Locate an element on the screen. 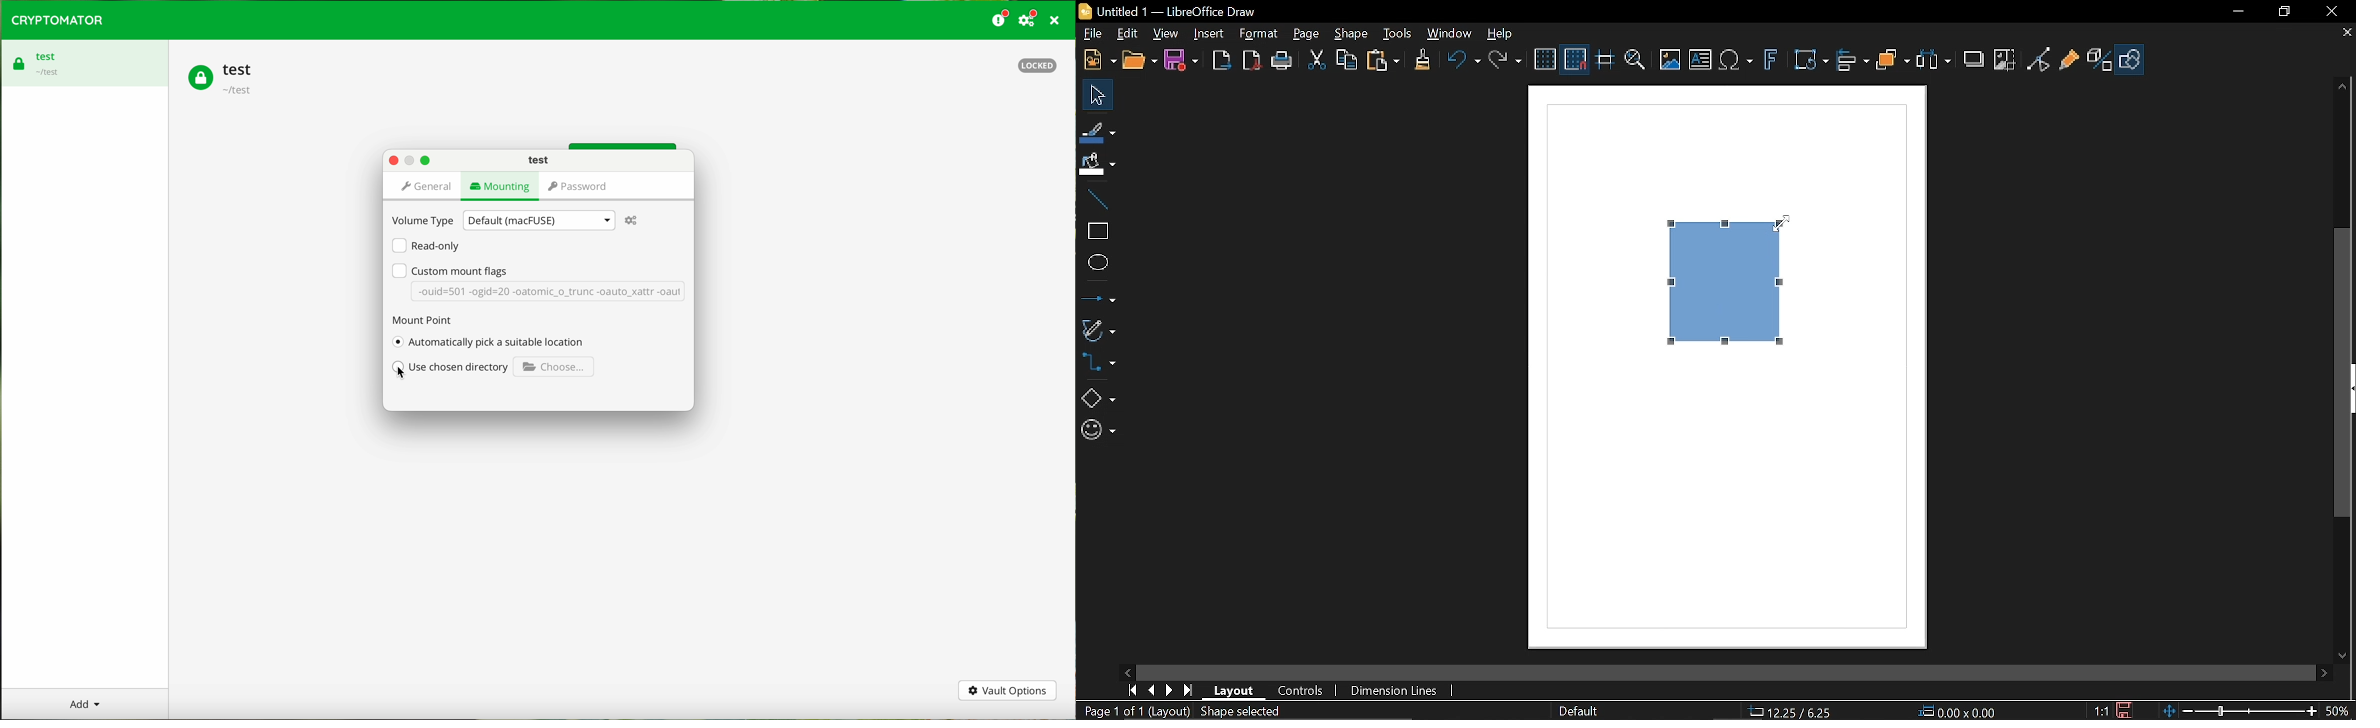 The width and height of the screenshot is (2380, 728). New is located at coordinates (1098, 61).